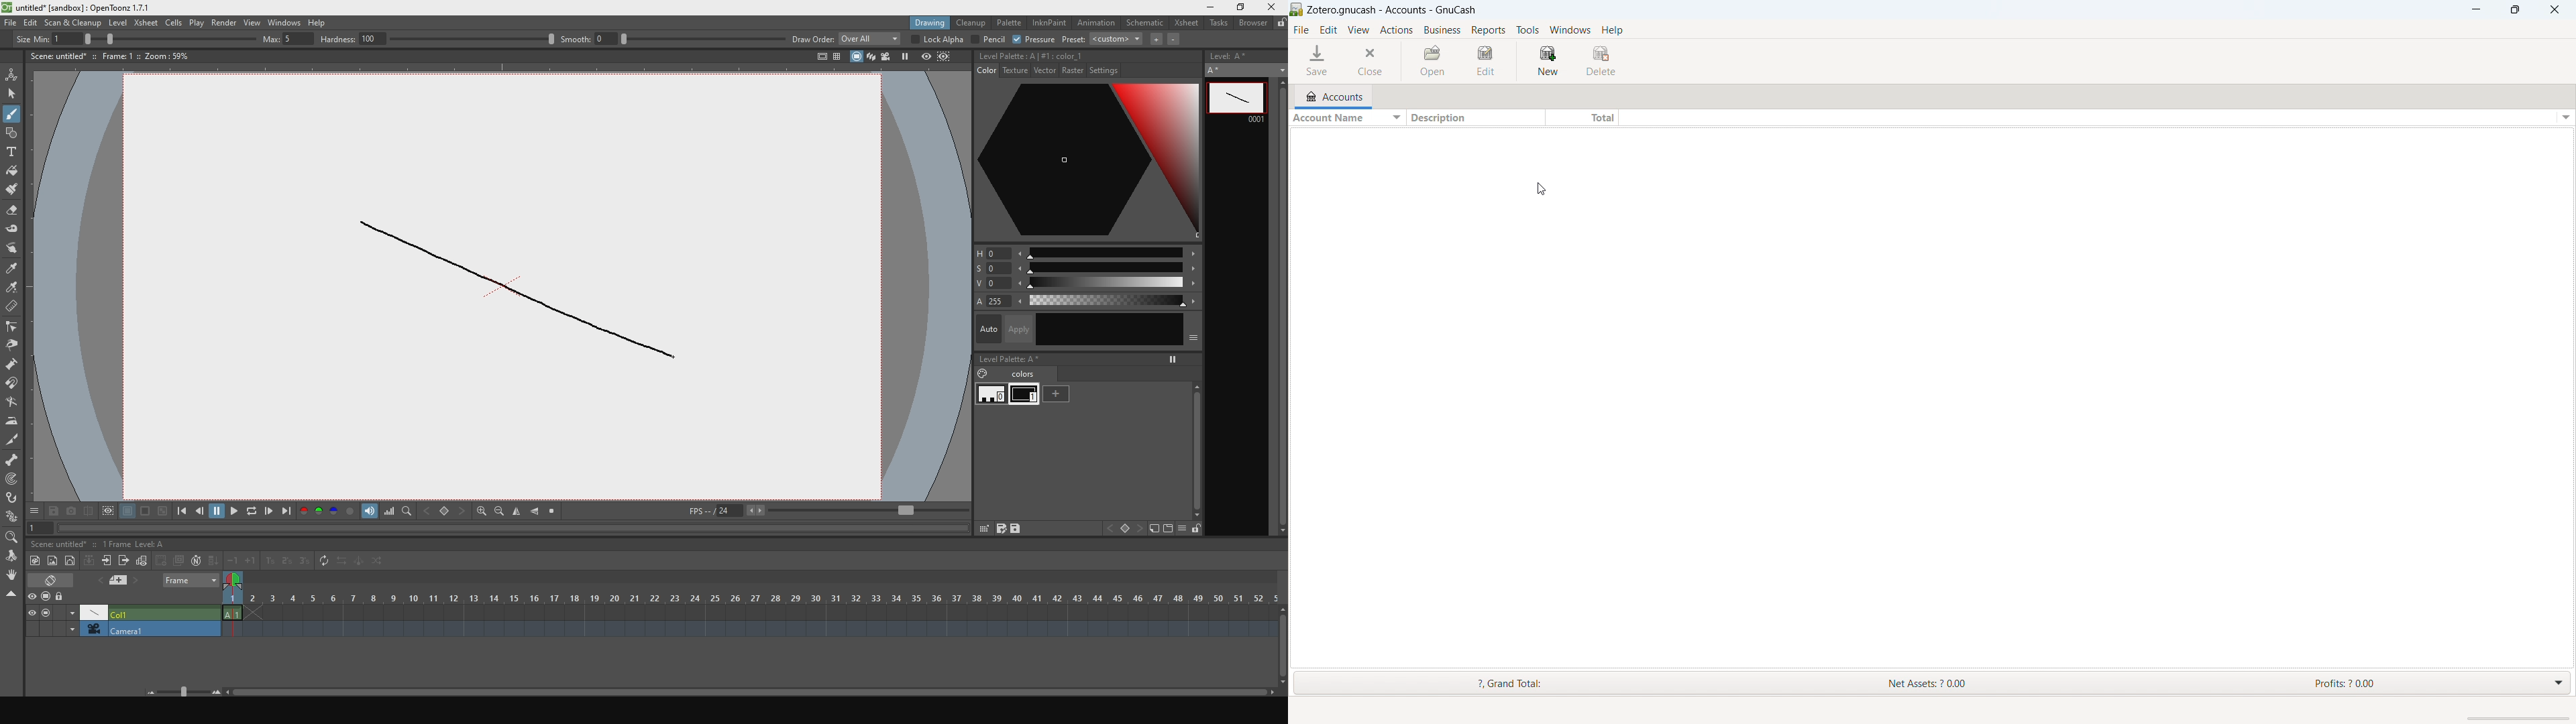 This screenshot has width=2576, height=728. Describe the element at coordinates (2515, 9) in the screenshot. I see `maximize` at that location.